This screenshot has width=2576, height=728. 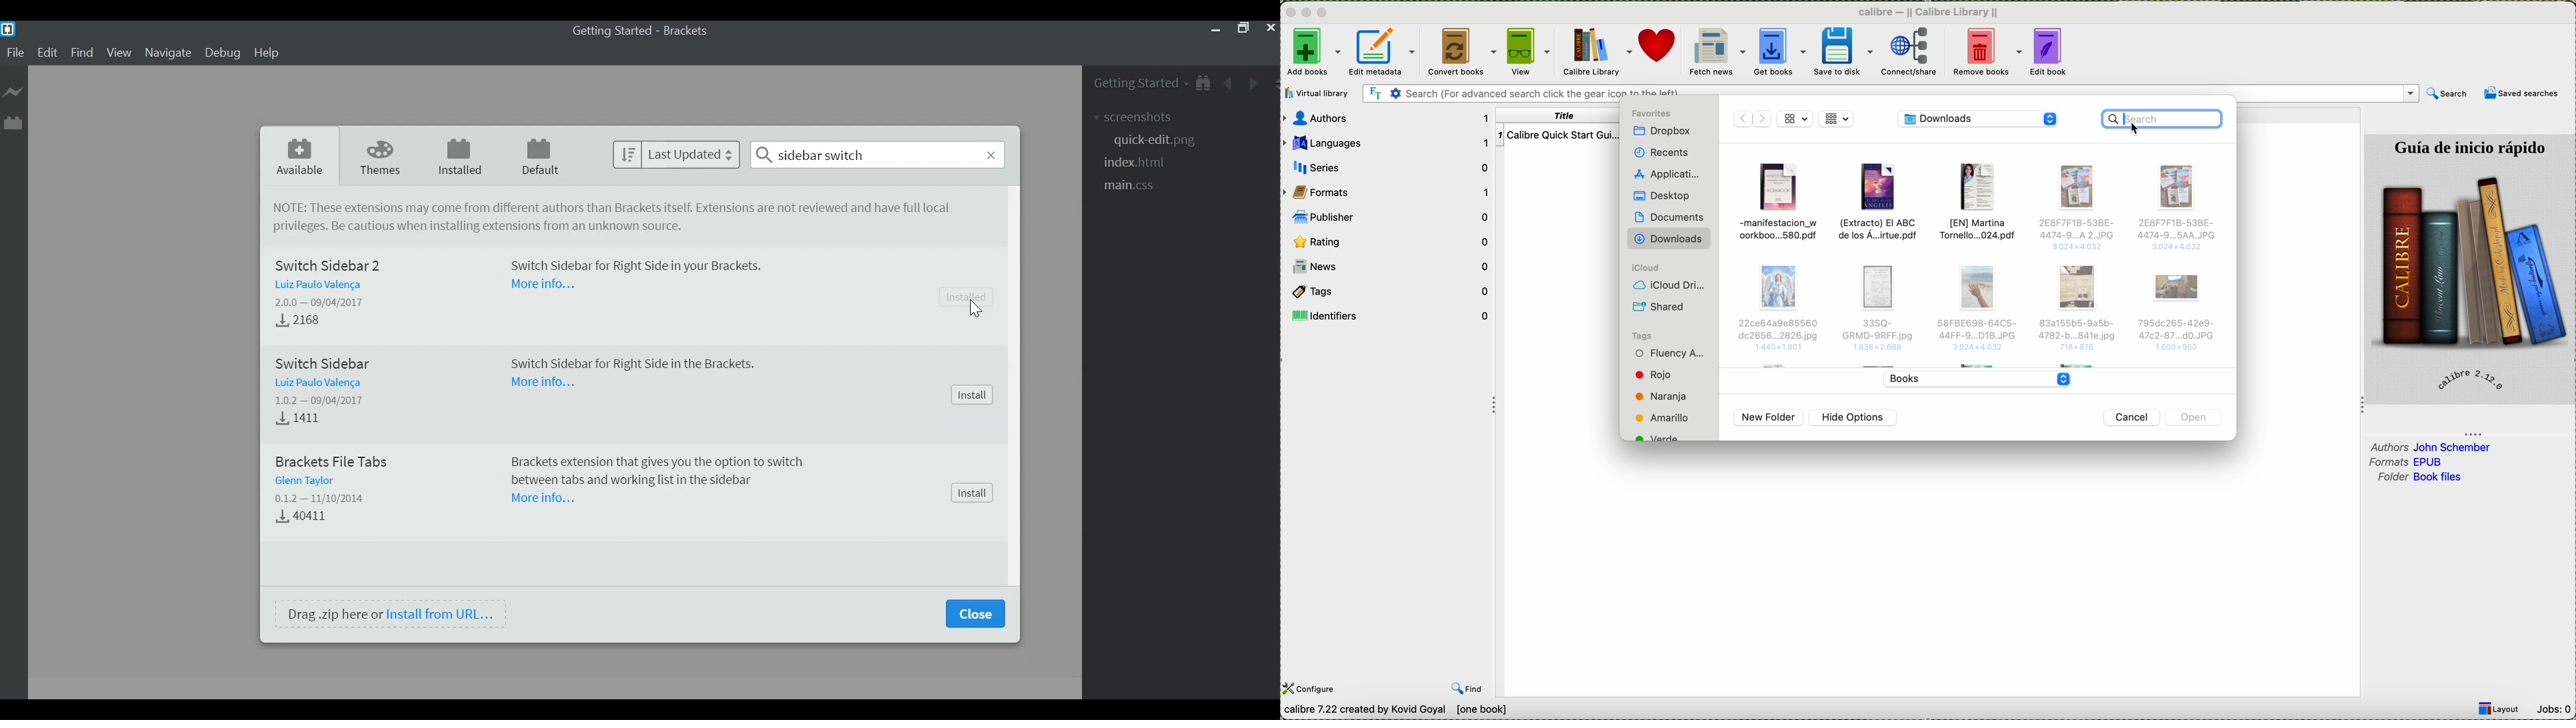 What do you see at coordinates (2500, 709) in the screenshot?
I see `Layout` at bounding box center [2500, 709].